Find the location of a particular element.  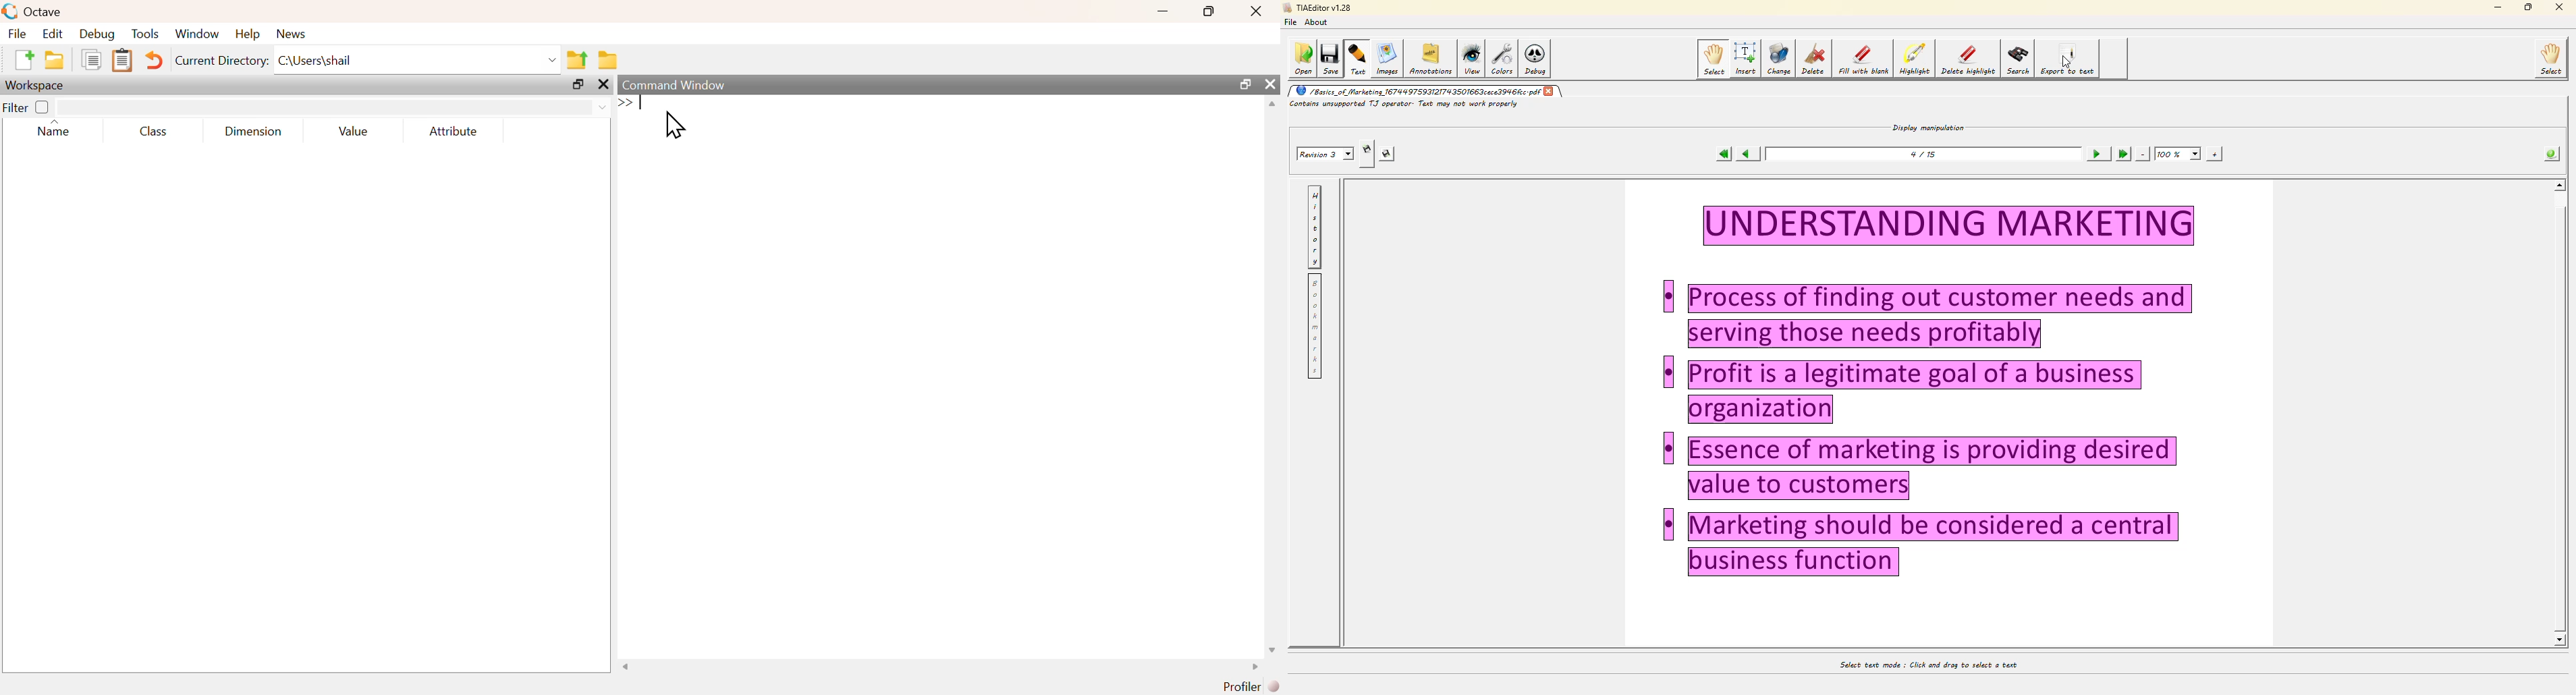

File is located at coordinates (16, 33).